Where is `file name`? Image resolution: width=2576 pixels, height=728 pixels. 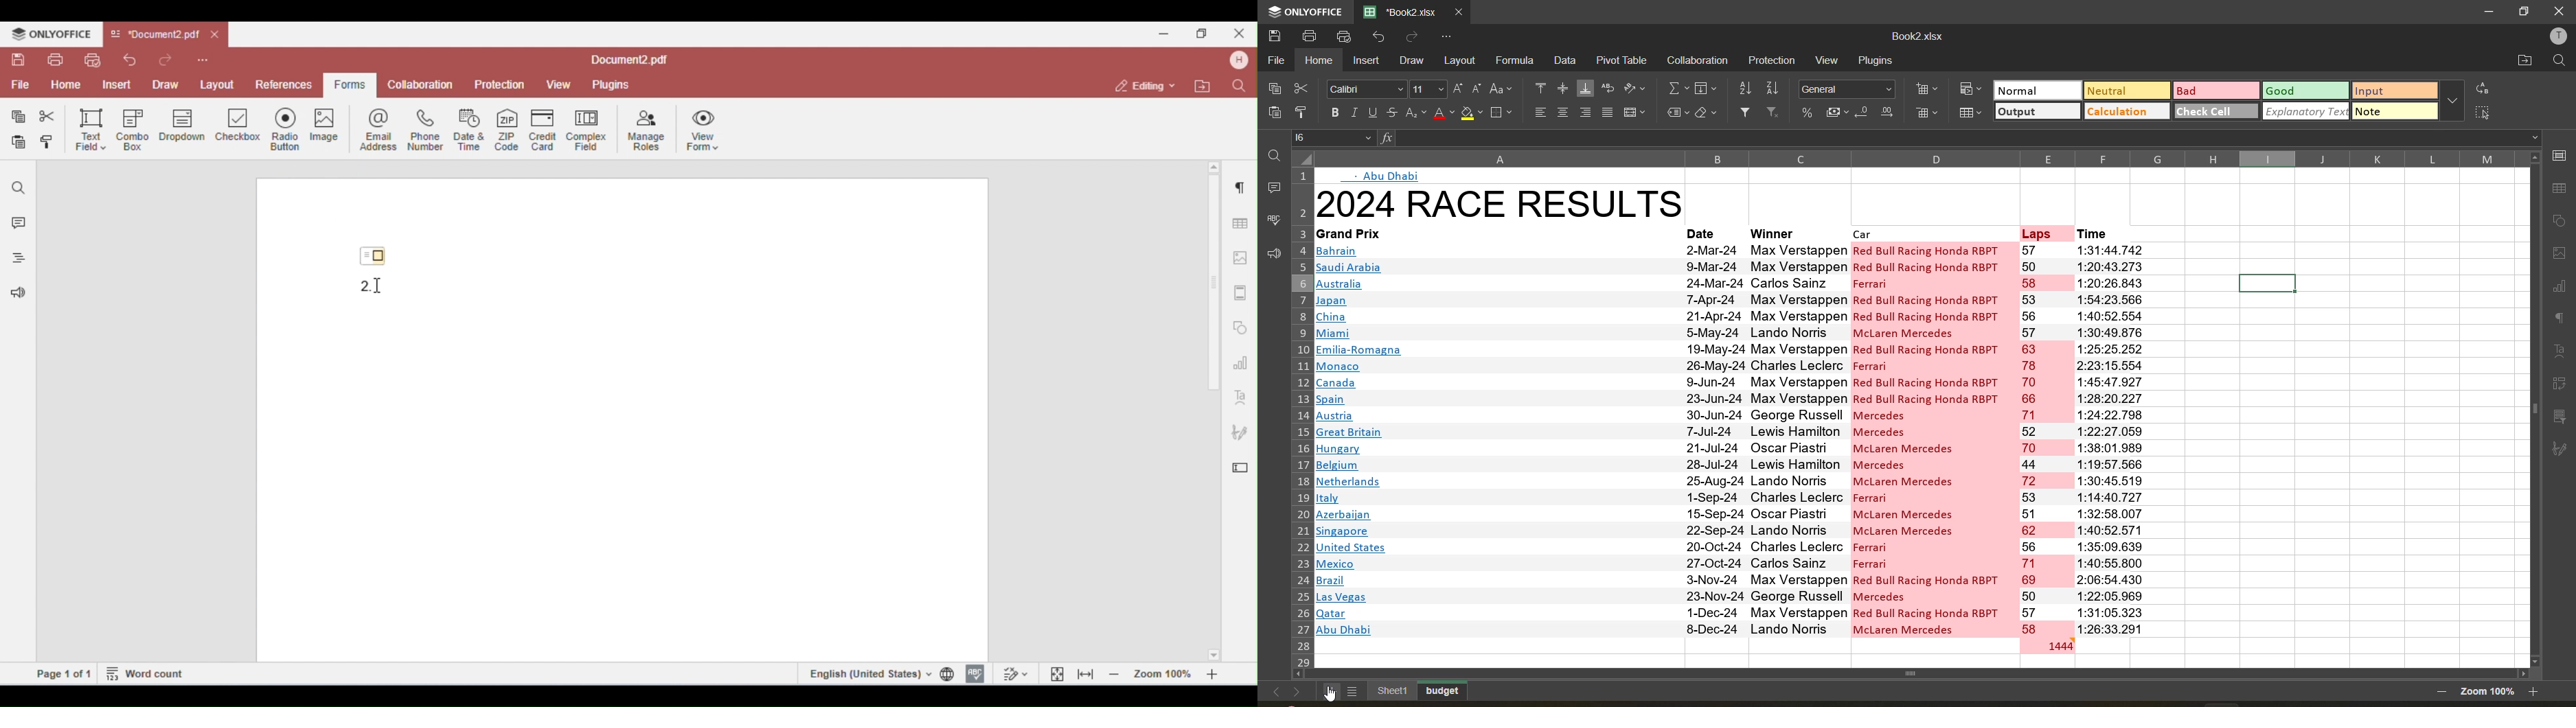
file name is located at coordinates (1918, 37).